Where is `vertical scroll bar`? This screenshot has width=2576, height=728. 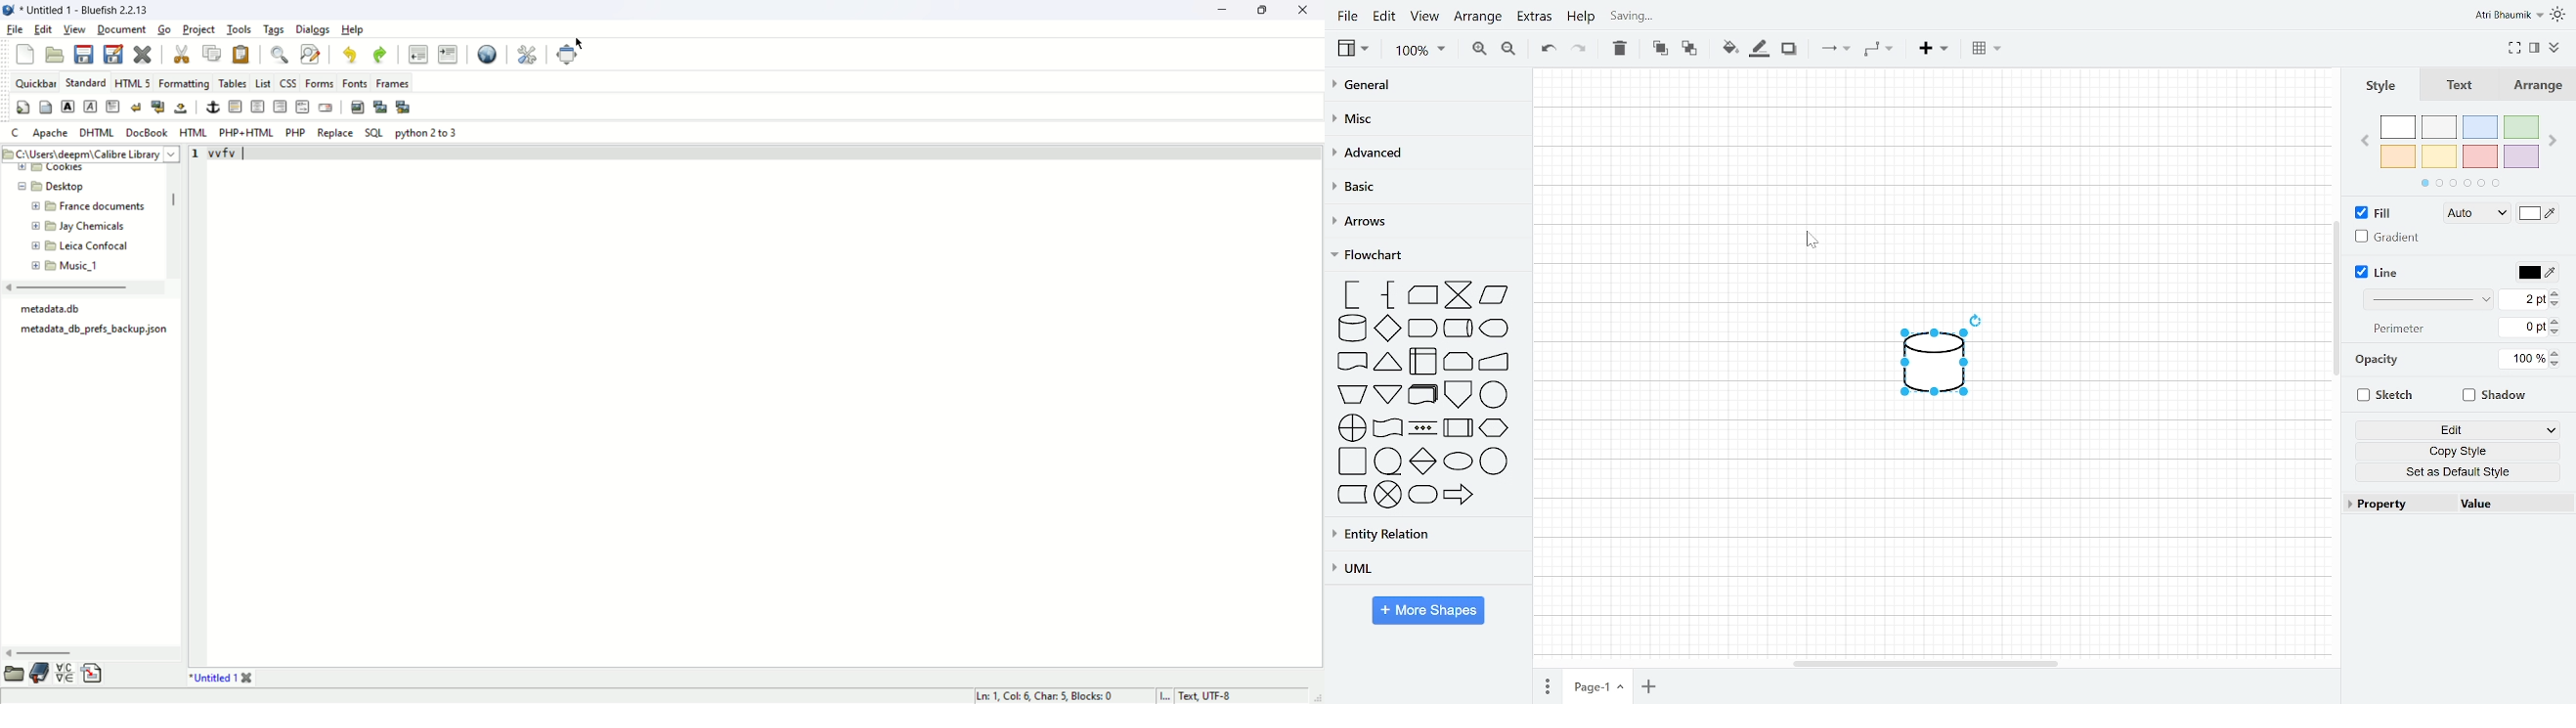
vertical scroll bar is located at coordinates (177, 202).